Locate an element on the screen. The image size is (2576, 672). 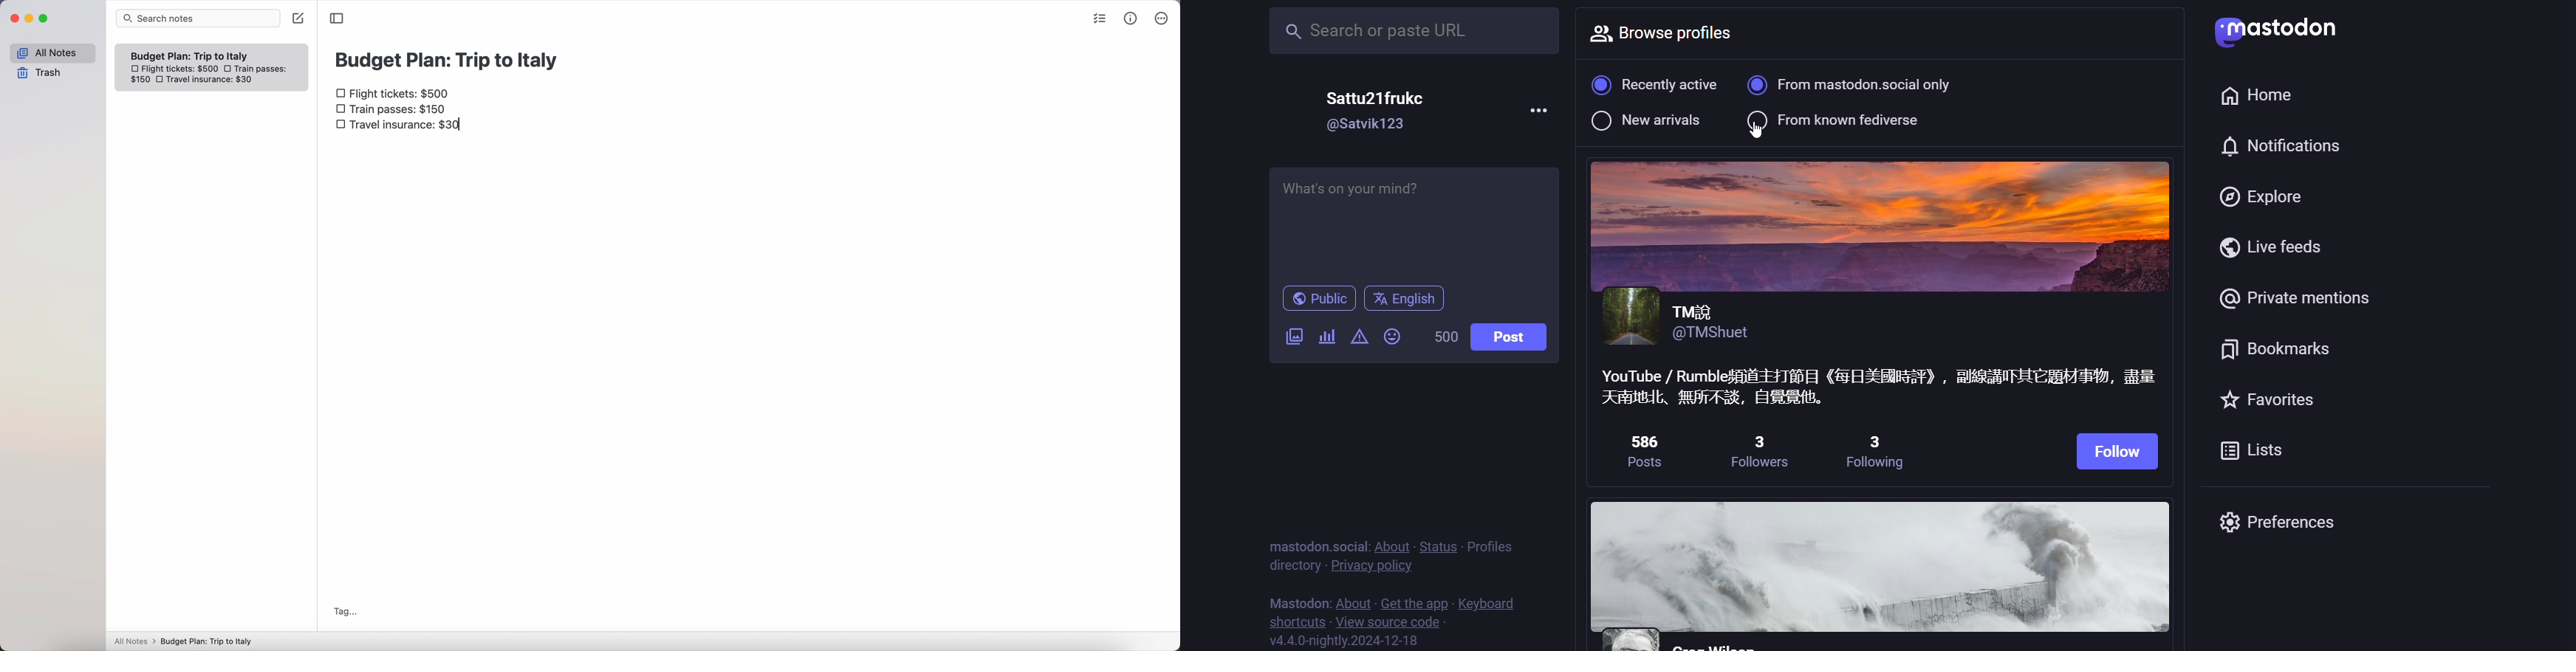
close Simplenote is located at coordinates (14, 18).